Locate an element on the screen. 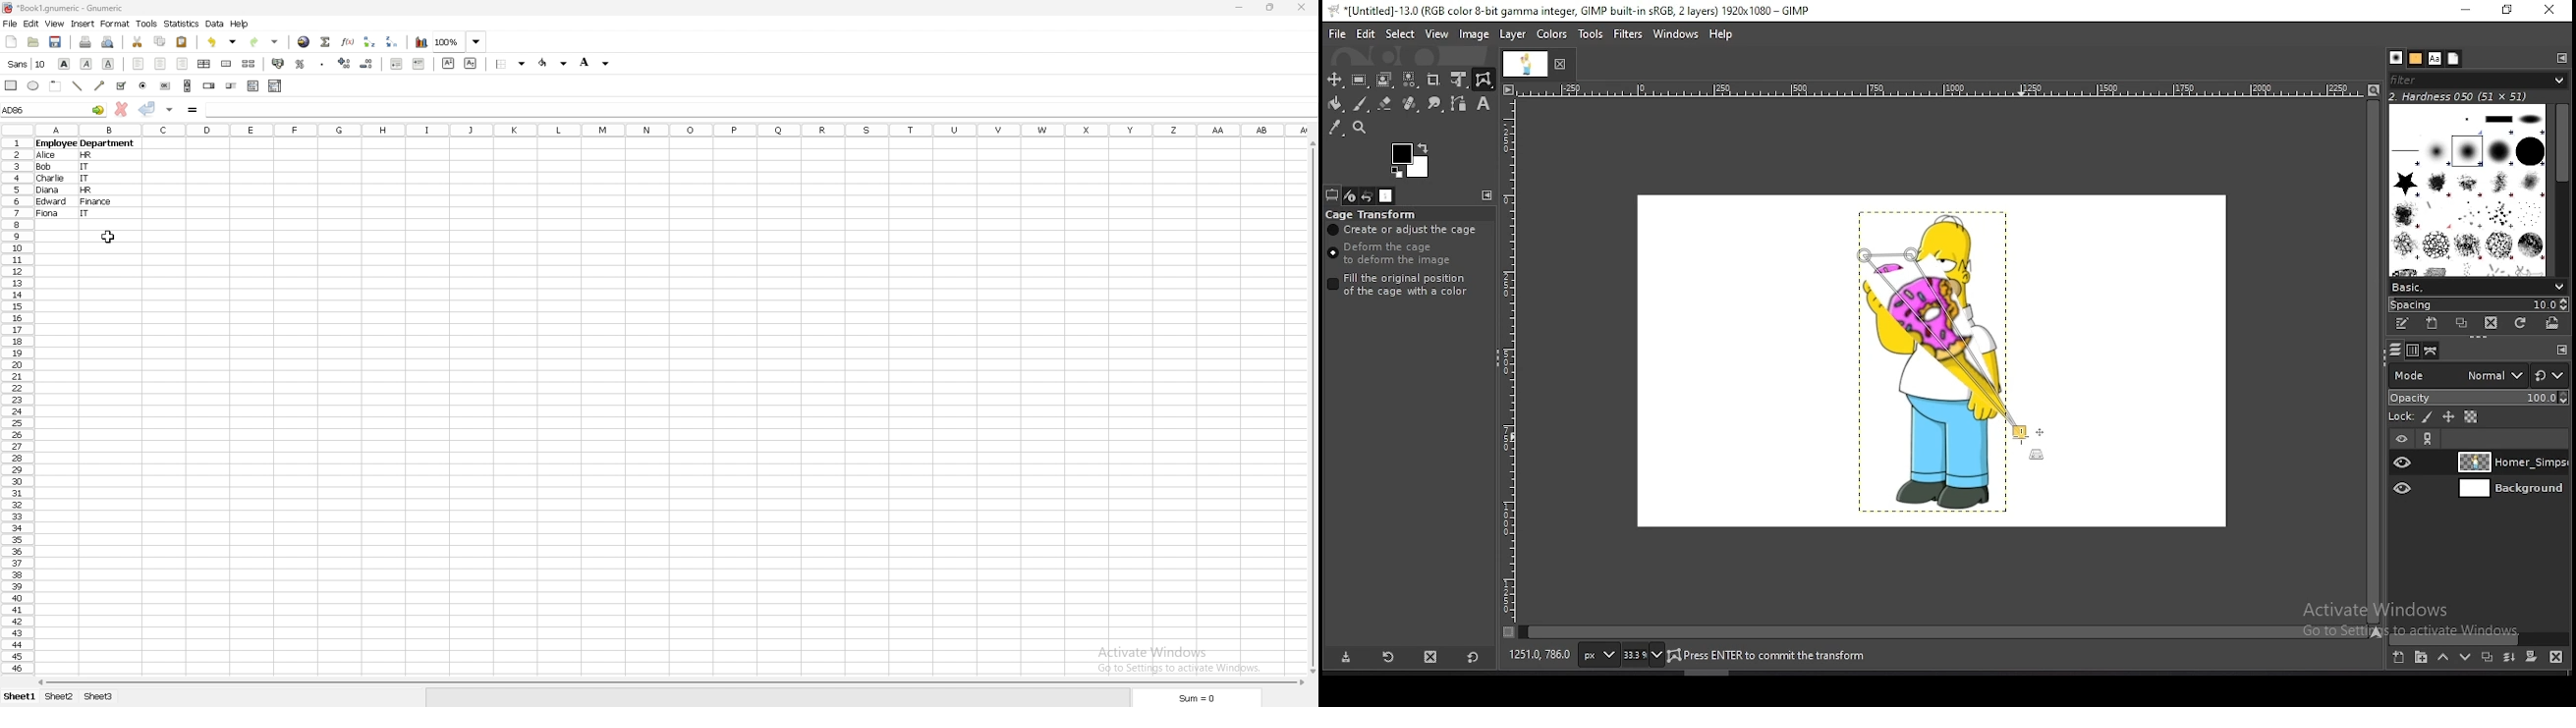 The image size is (2576, 728). fiona is located at coordinates (48, 215).